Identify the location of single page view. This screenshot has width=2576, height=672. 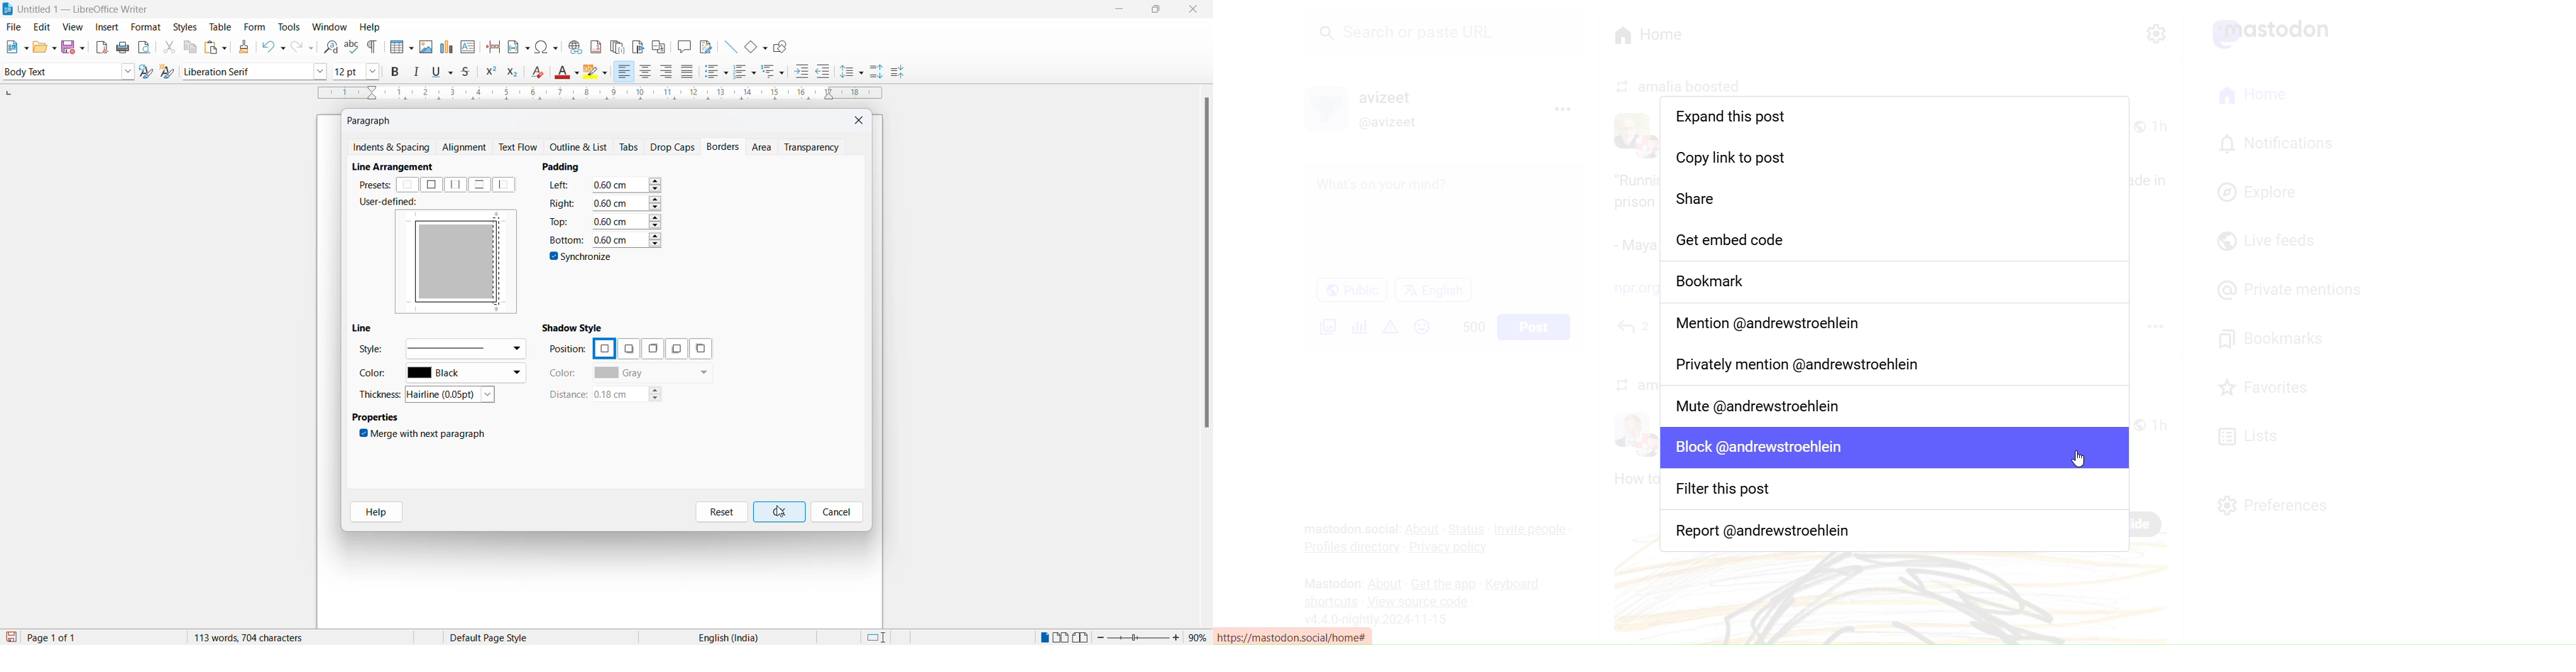
(1043, 637).